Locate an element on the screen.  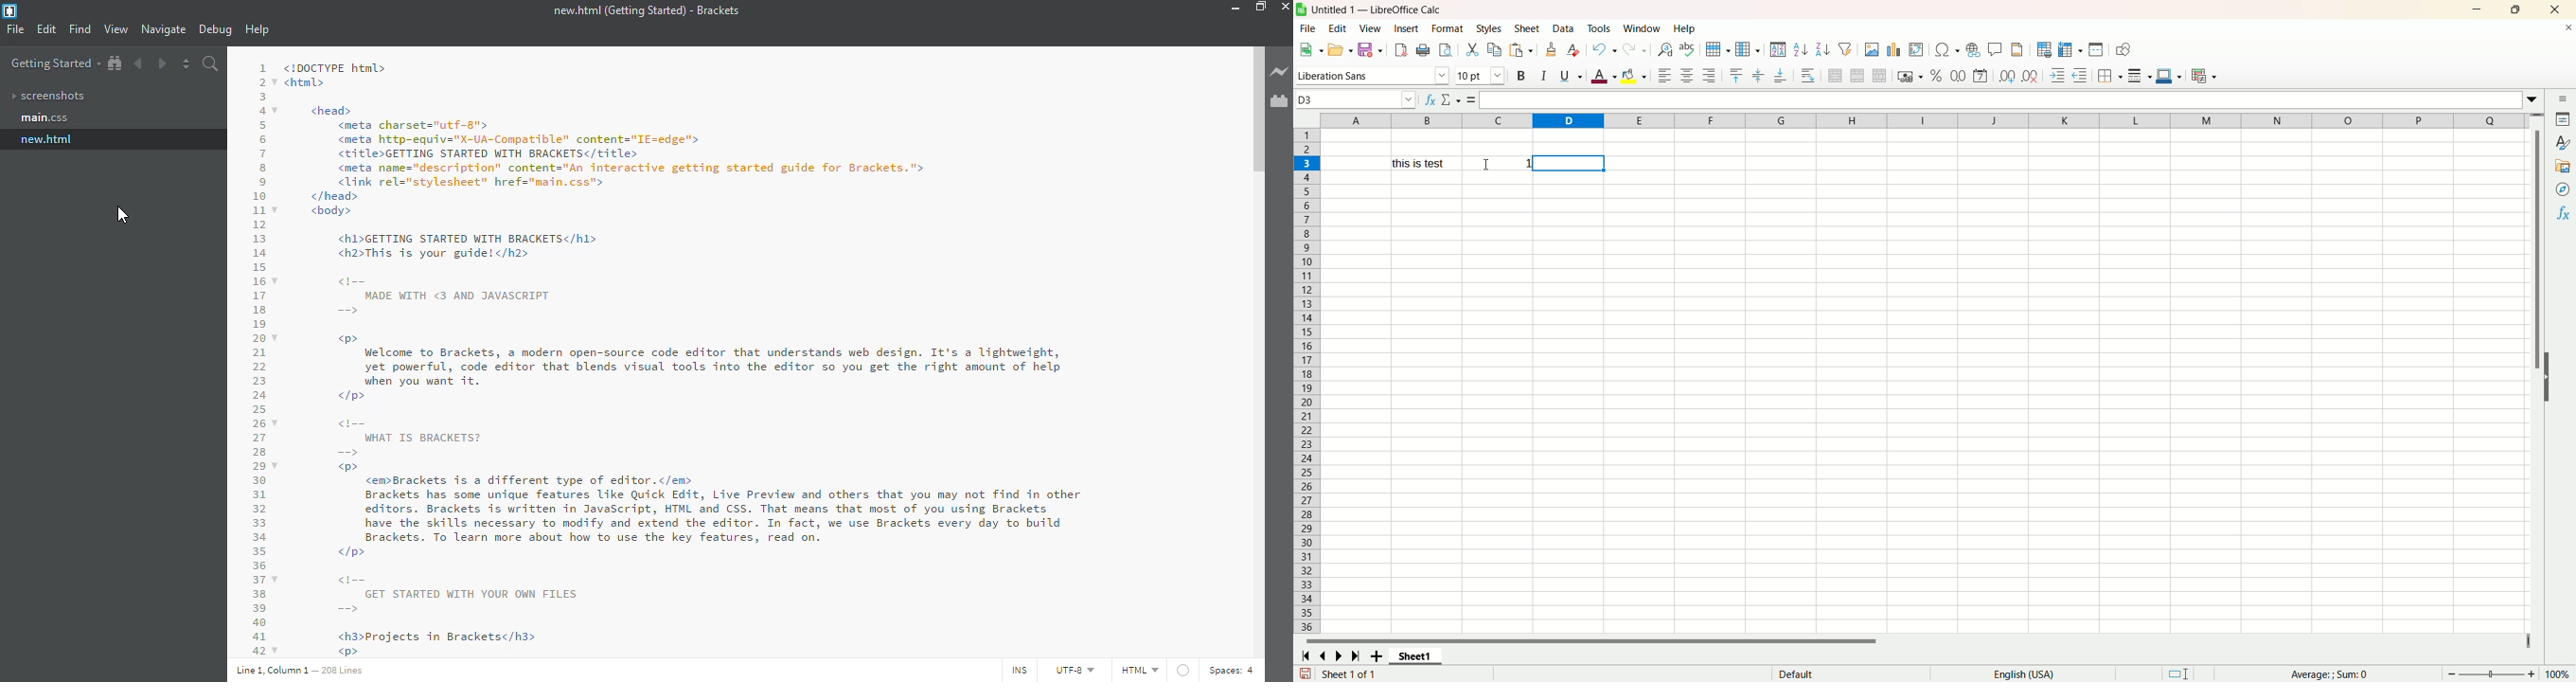
split window is located at coordinates (2095, 49).